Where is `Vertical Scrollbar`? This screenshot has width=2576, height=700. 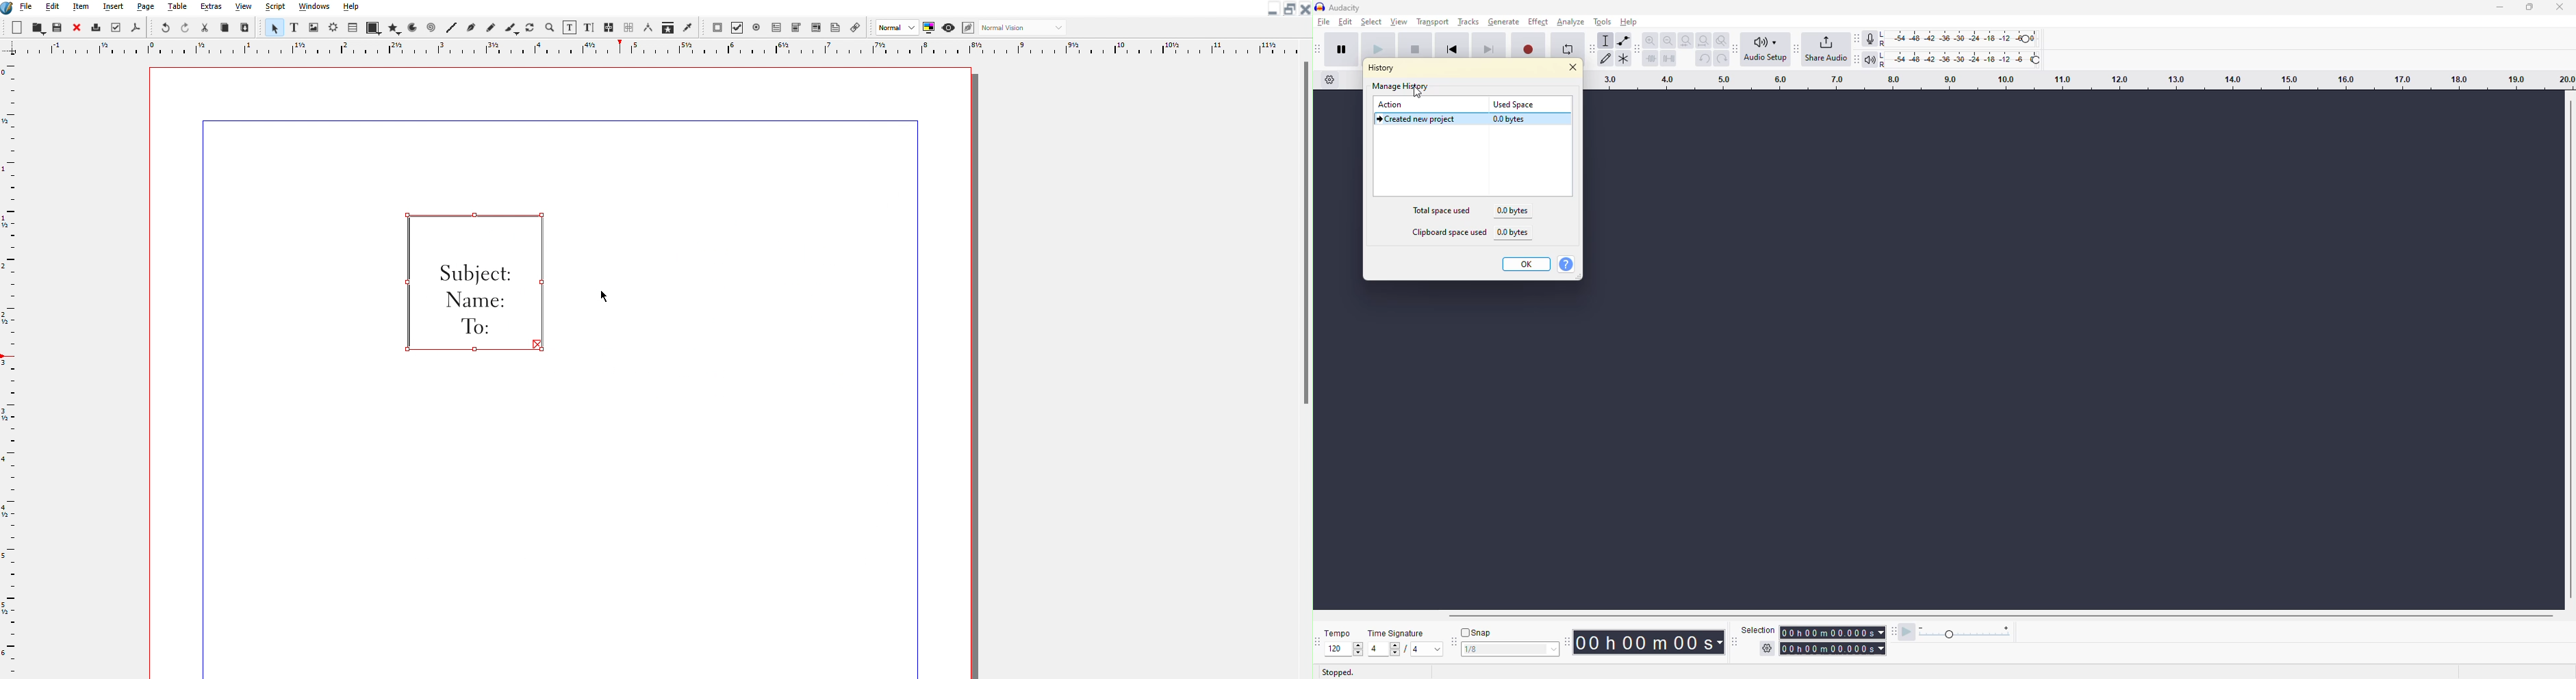 Vertical Scrollbar is located at coordinates (2569, 346).